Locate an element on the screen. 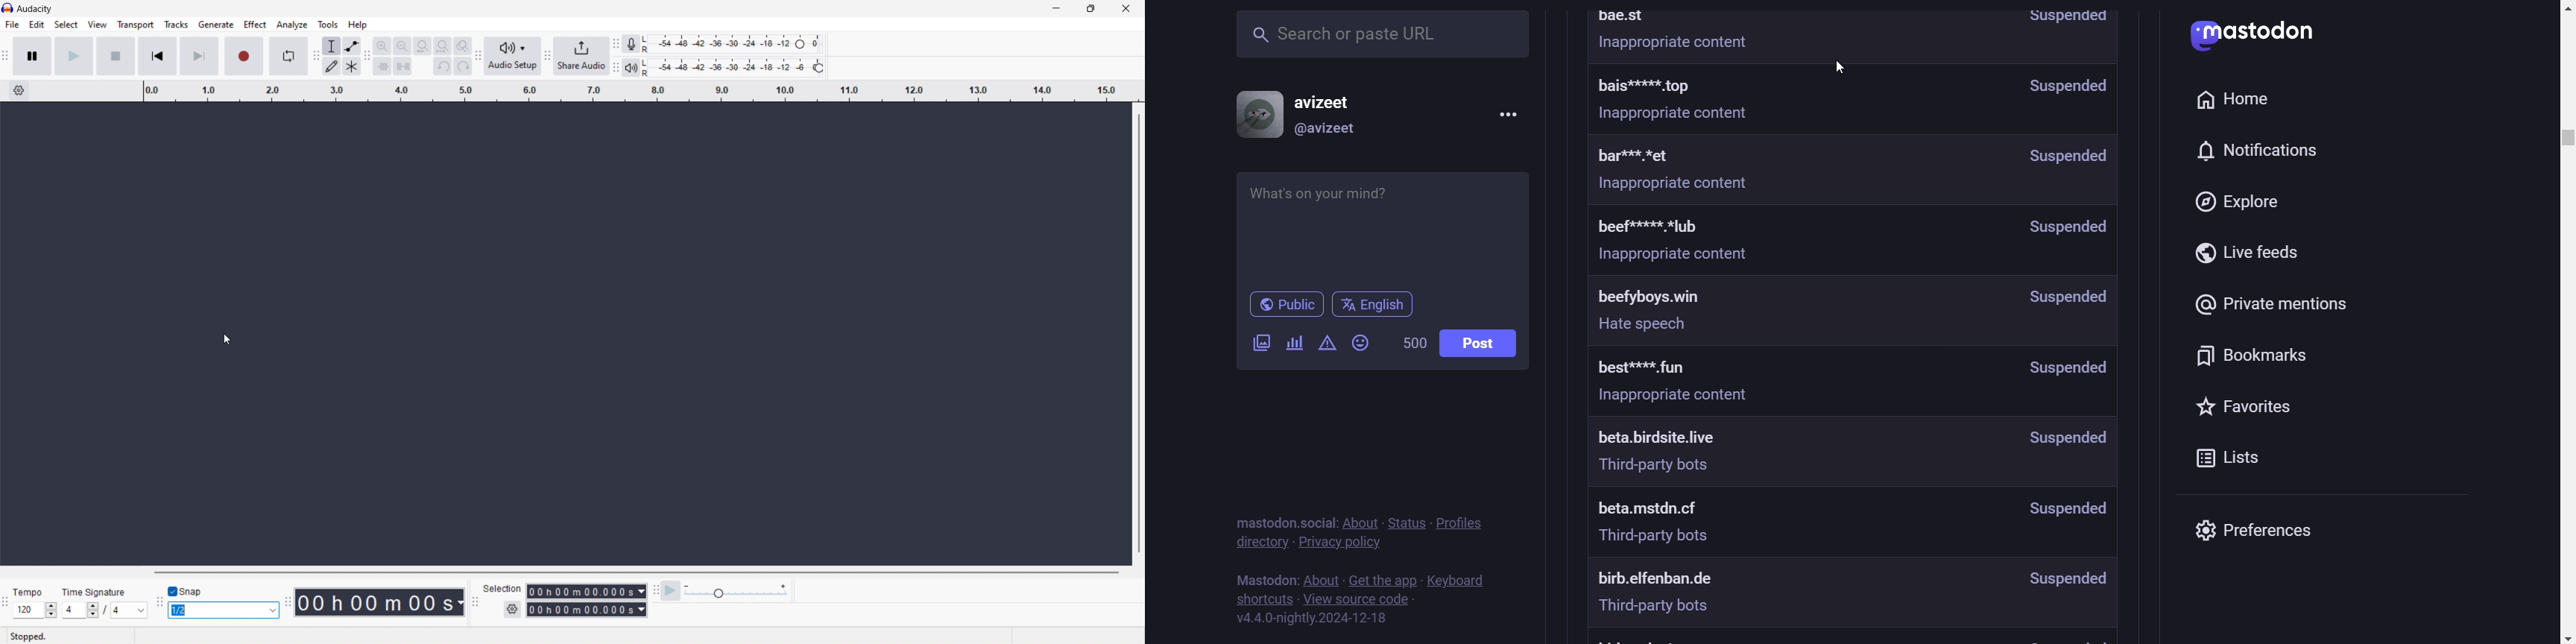 The width and height of the screenshot is (2576, 644). privacy policy is located at coordinates (1342, 546).